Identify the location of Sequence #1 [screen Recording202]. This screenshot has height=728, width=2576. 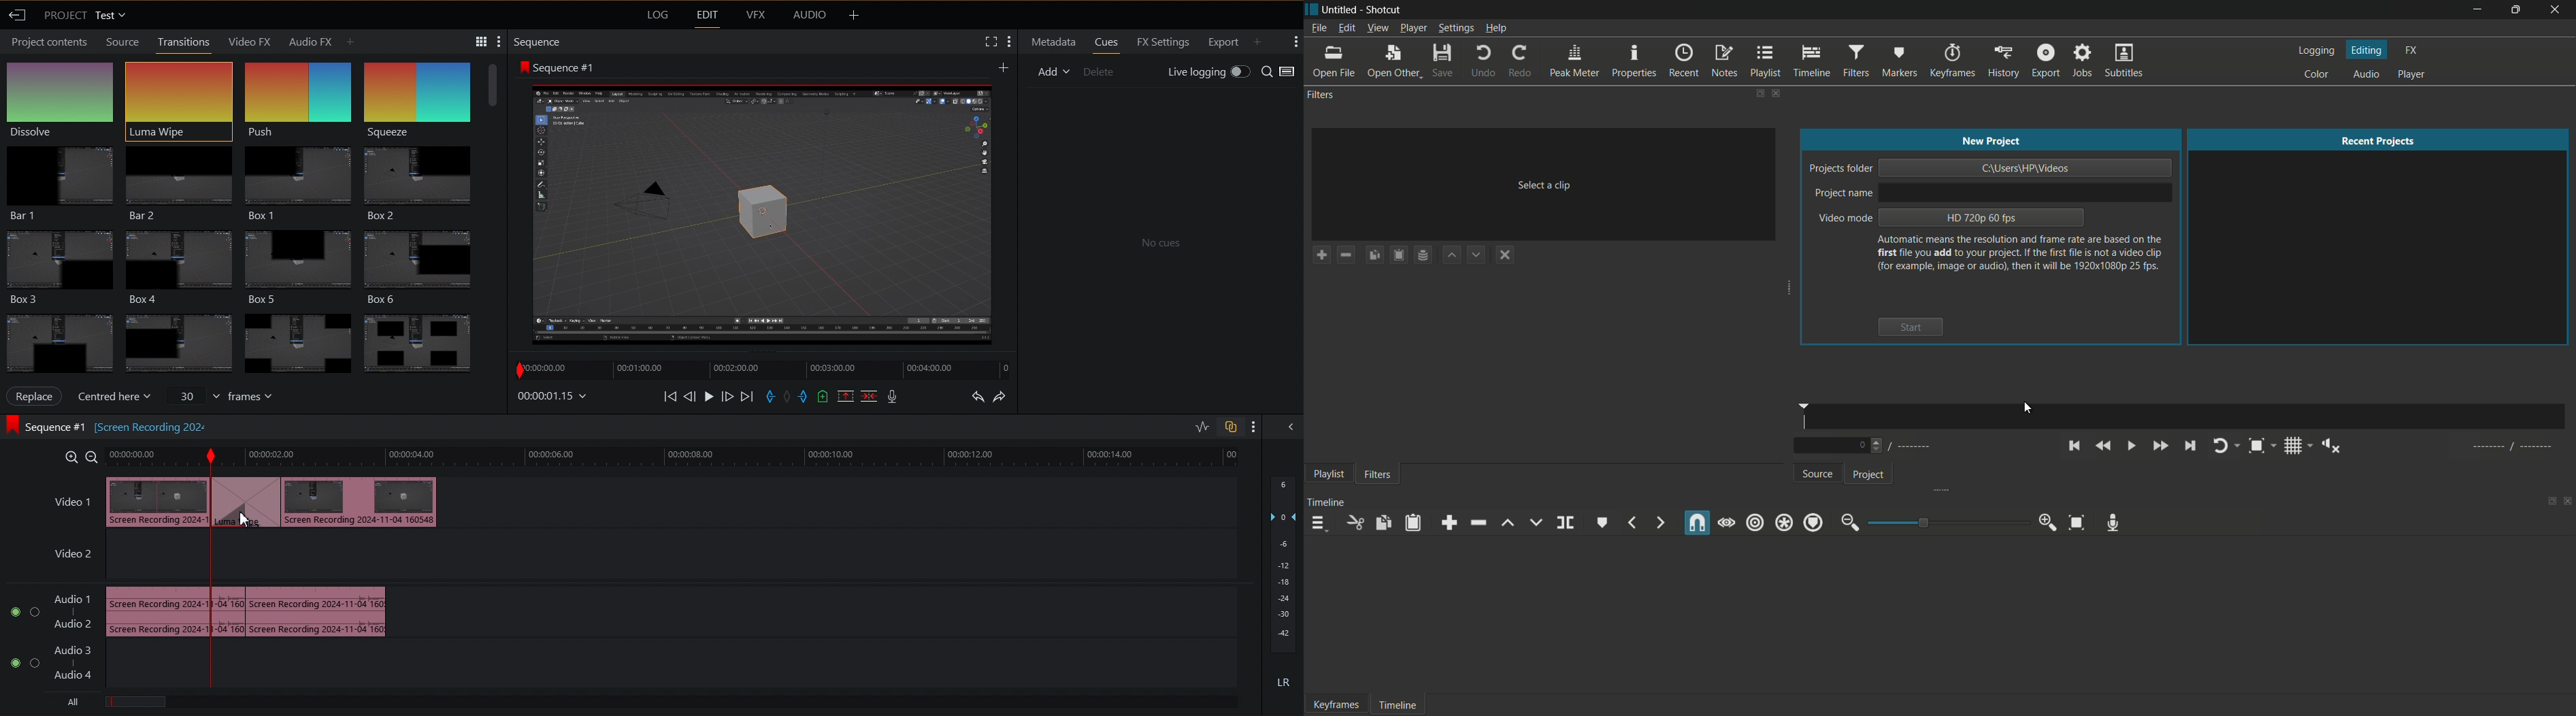
(107, 425).